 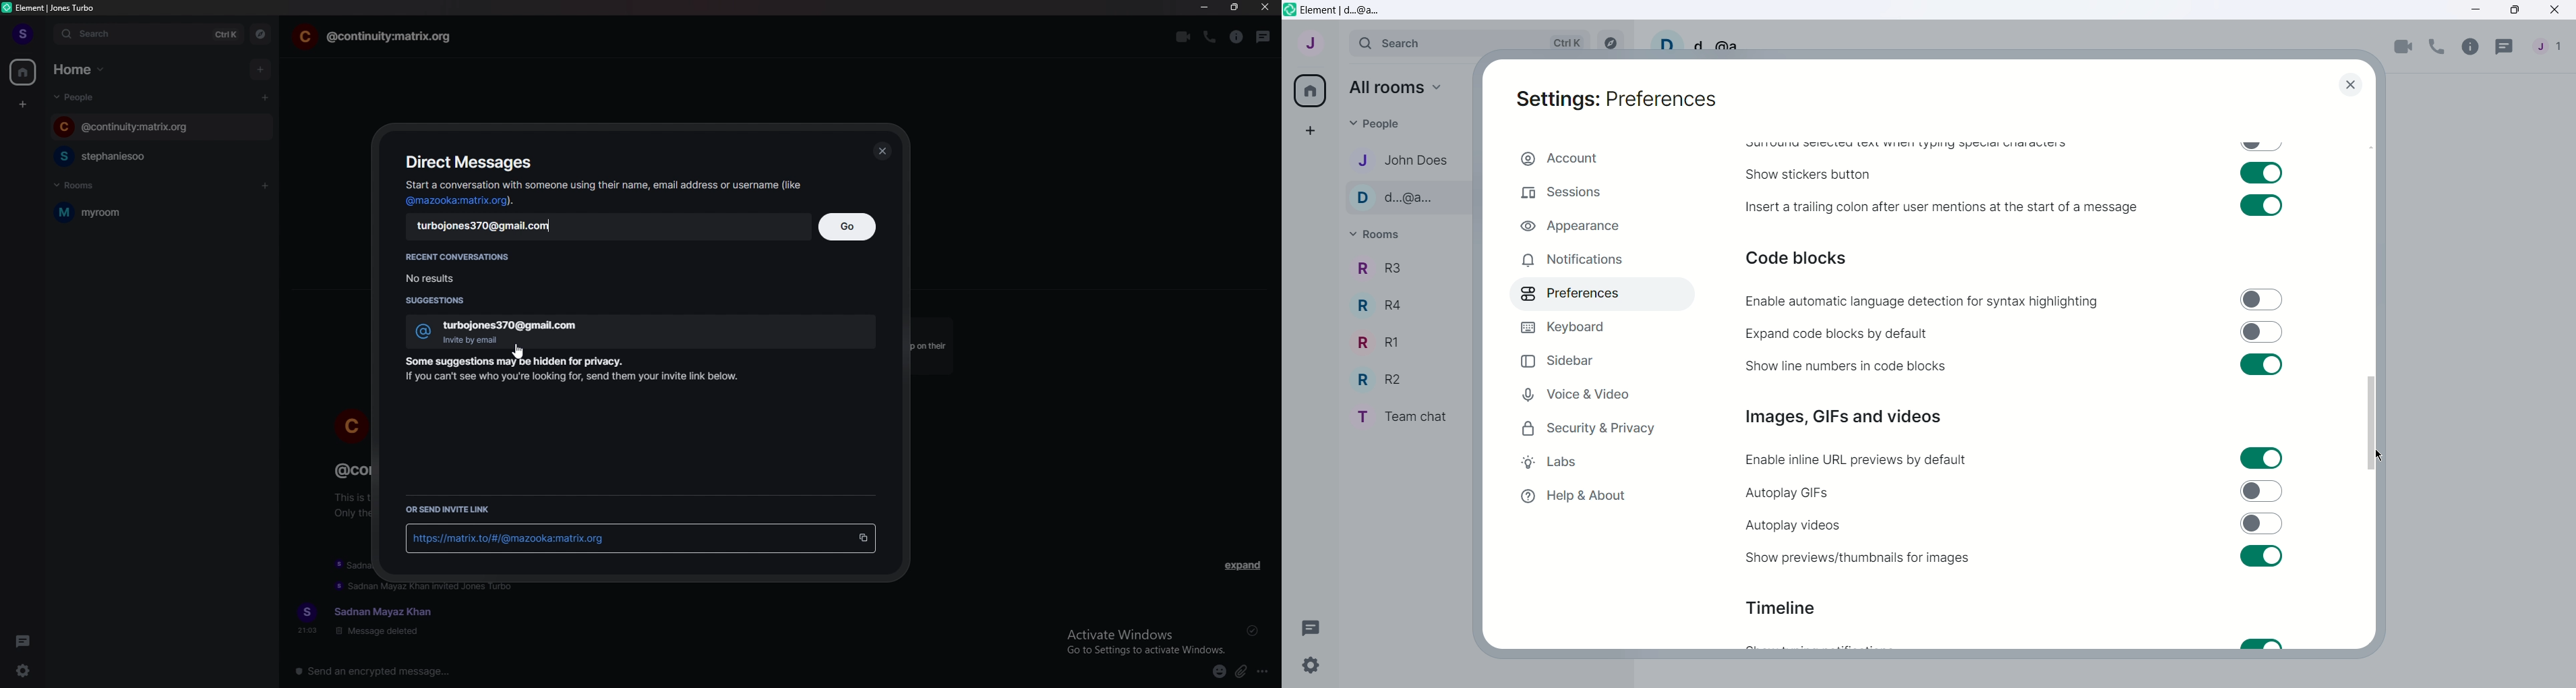 I want to click on Toggle switch on for insert a trailing colon after user mentions at the start of a message, so click(x=2261, y=205).